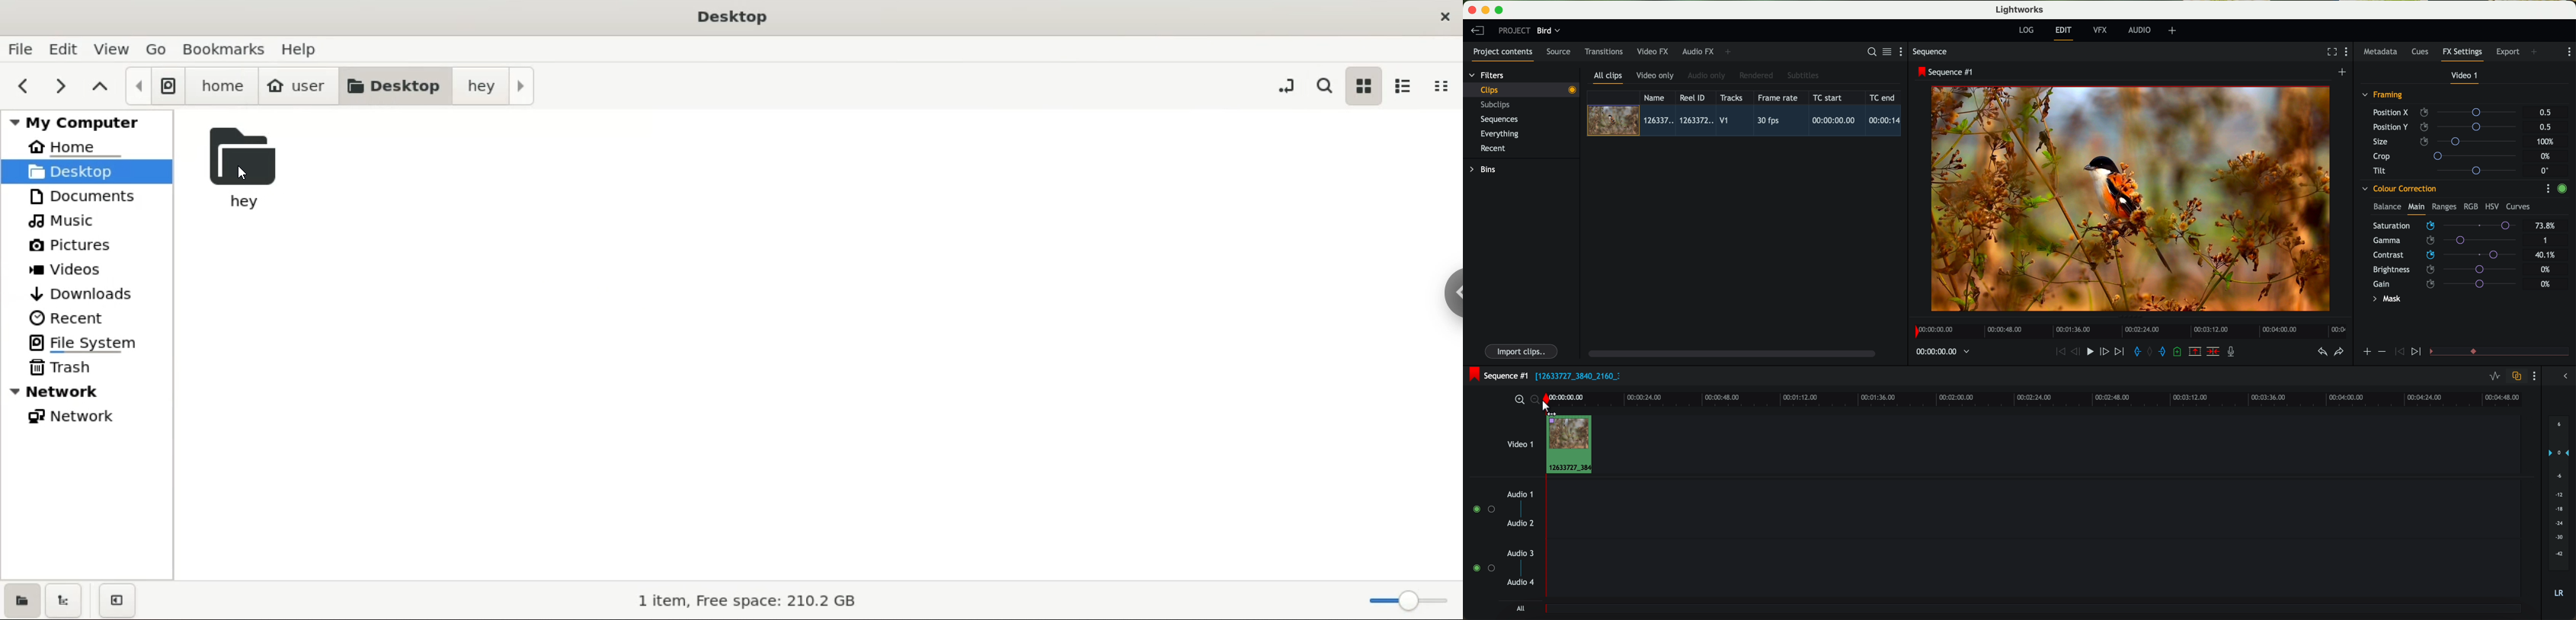 This screenshot has width=2576, height=644. What do you see at coordinates (1574, 375) in the screenshot?
I see `black` at bounding box center [1574, 375].